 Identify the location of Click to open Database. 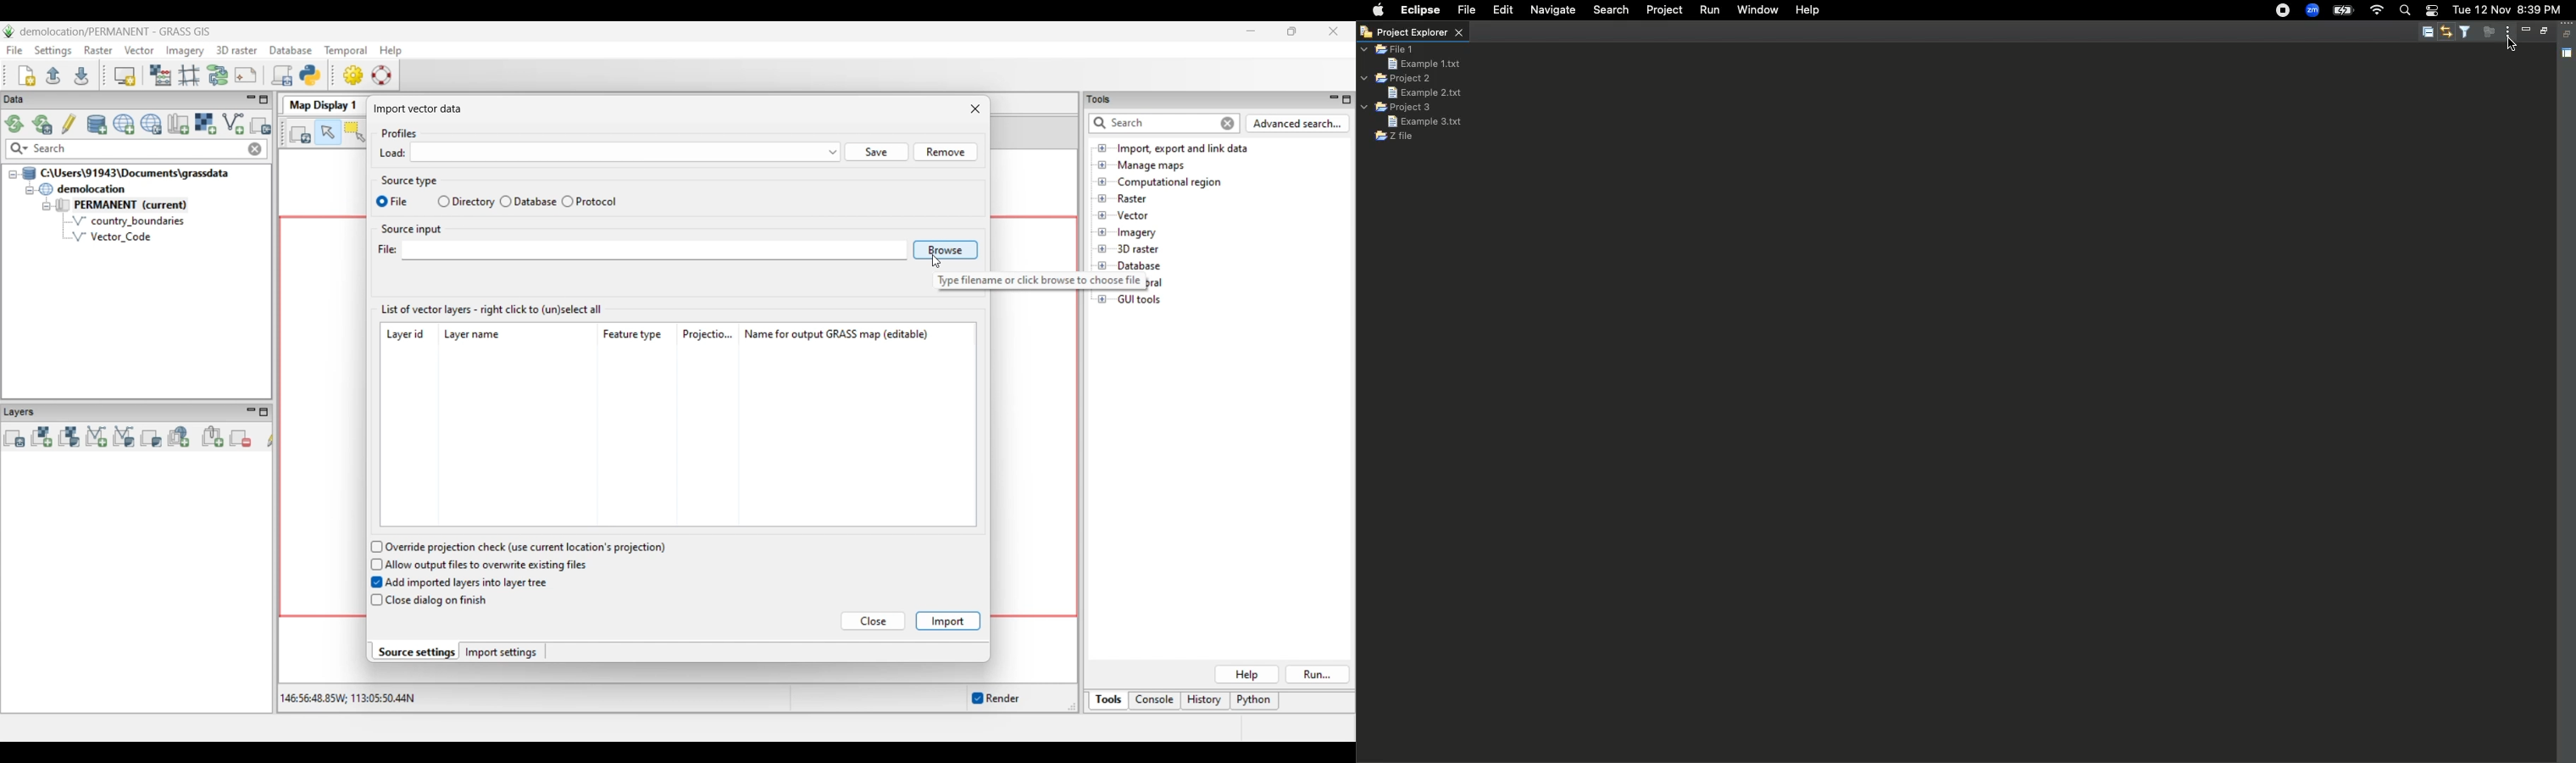
(1102, 266).